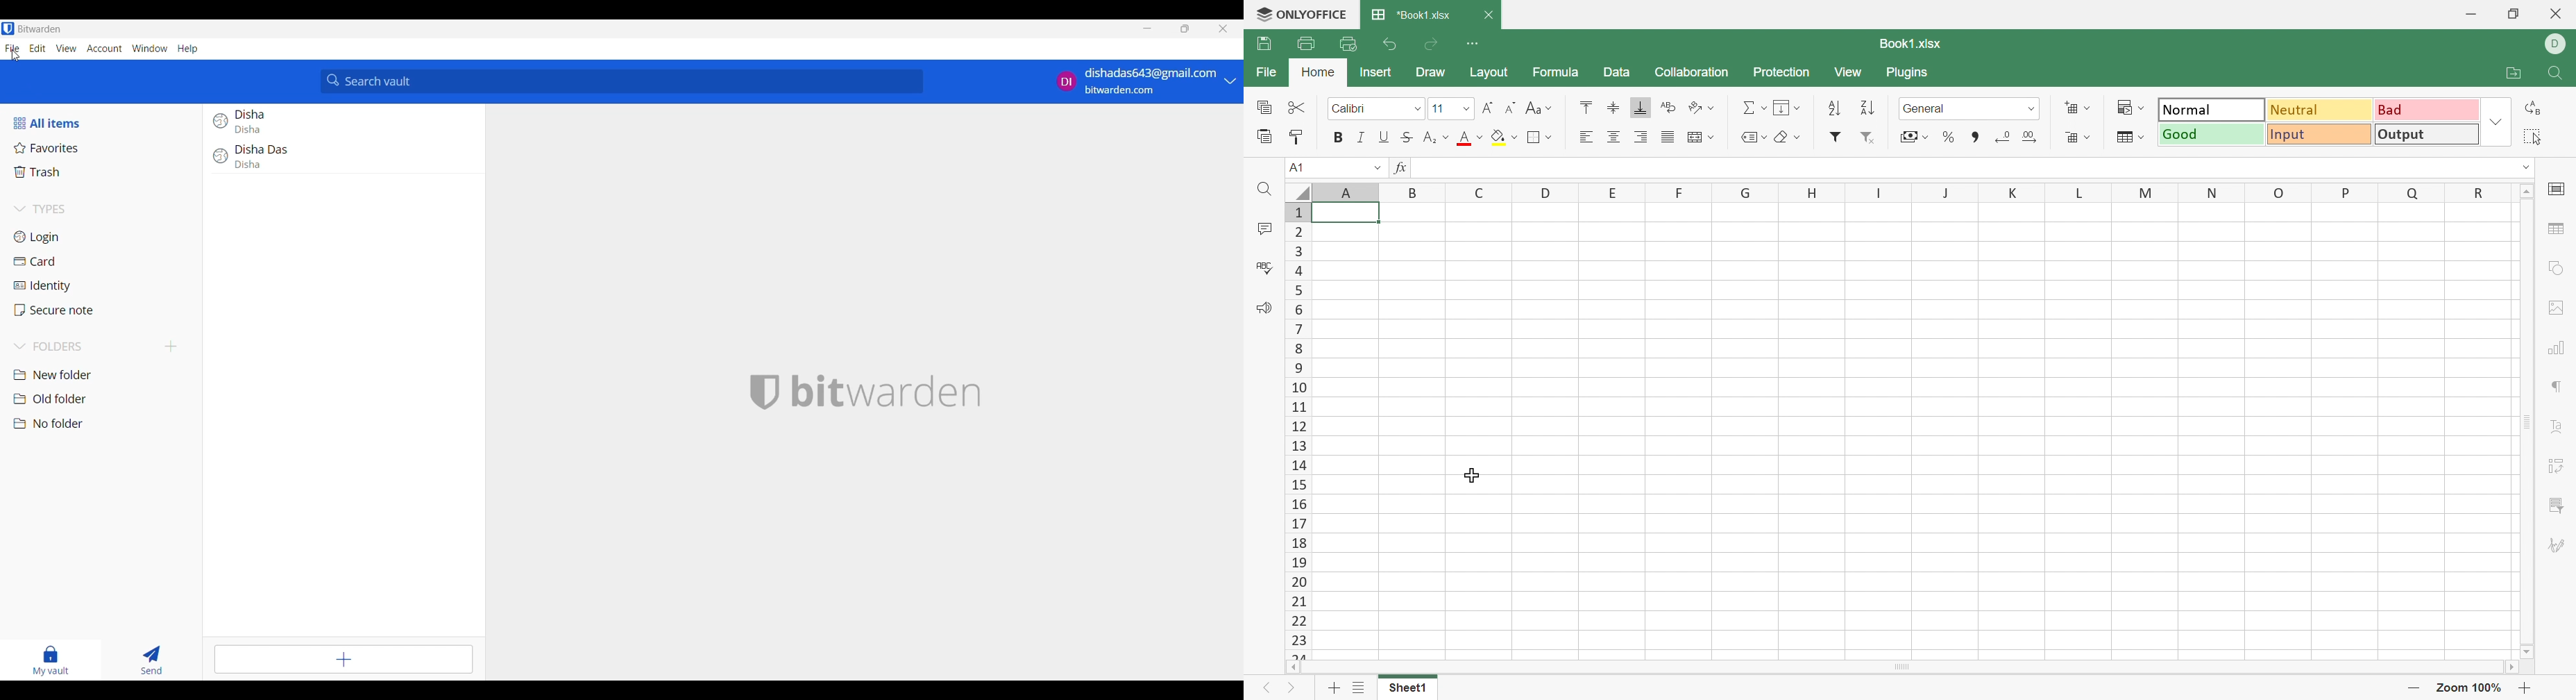 The height and width of the screenshot is (700, 2576). I want to click on Decrease decimal, so click(2003, 136).